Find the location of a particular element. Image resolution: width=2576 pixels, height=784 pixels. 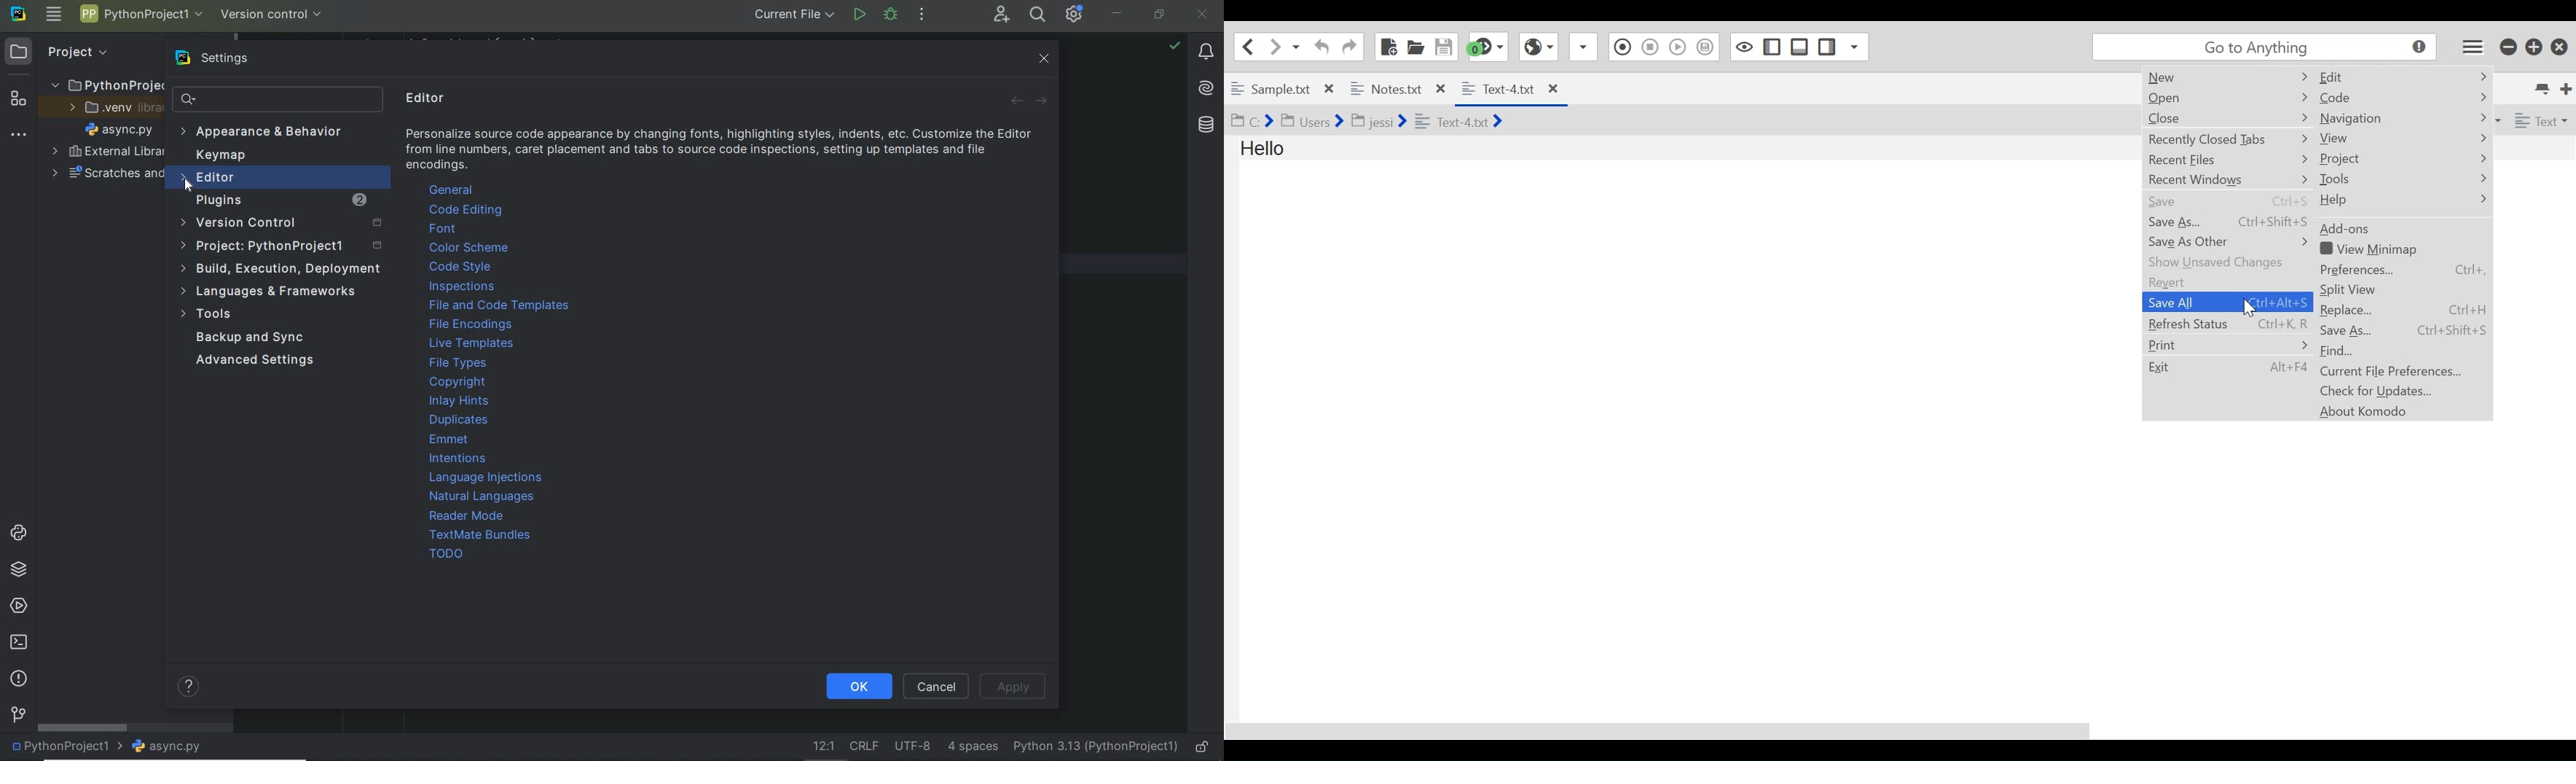

Show/Hide Right Pane is located at coordinates (1827, 47).